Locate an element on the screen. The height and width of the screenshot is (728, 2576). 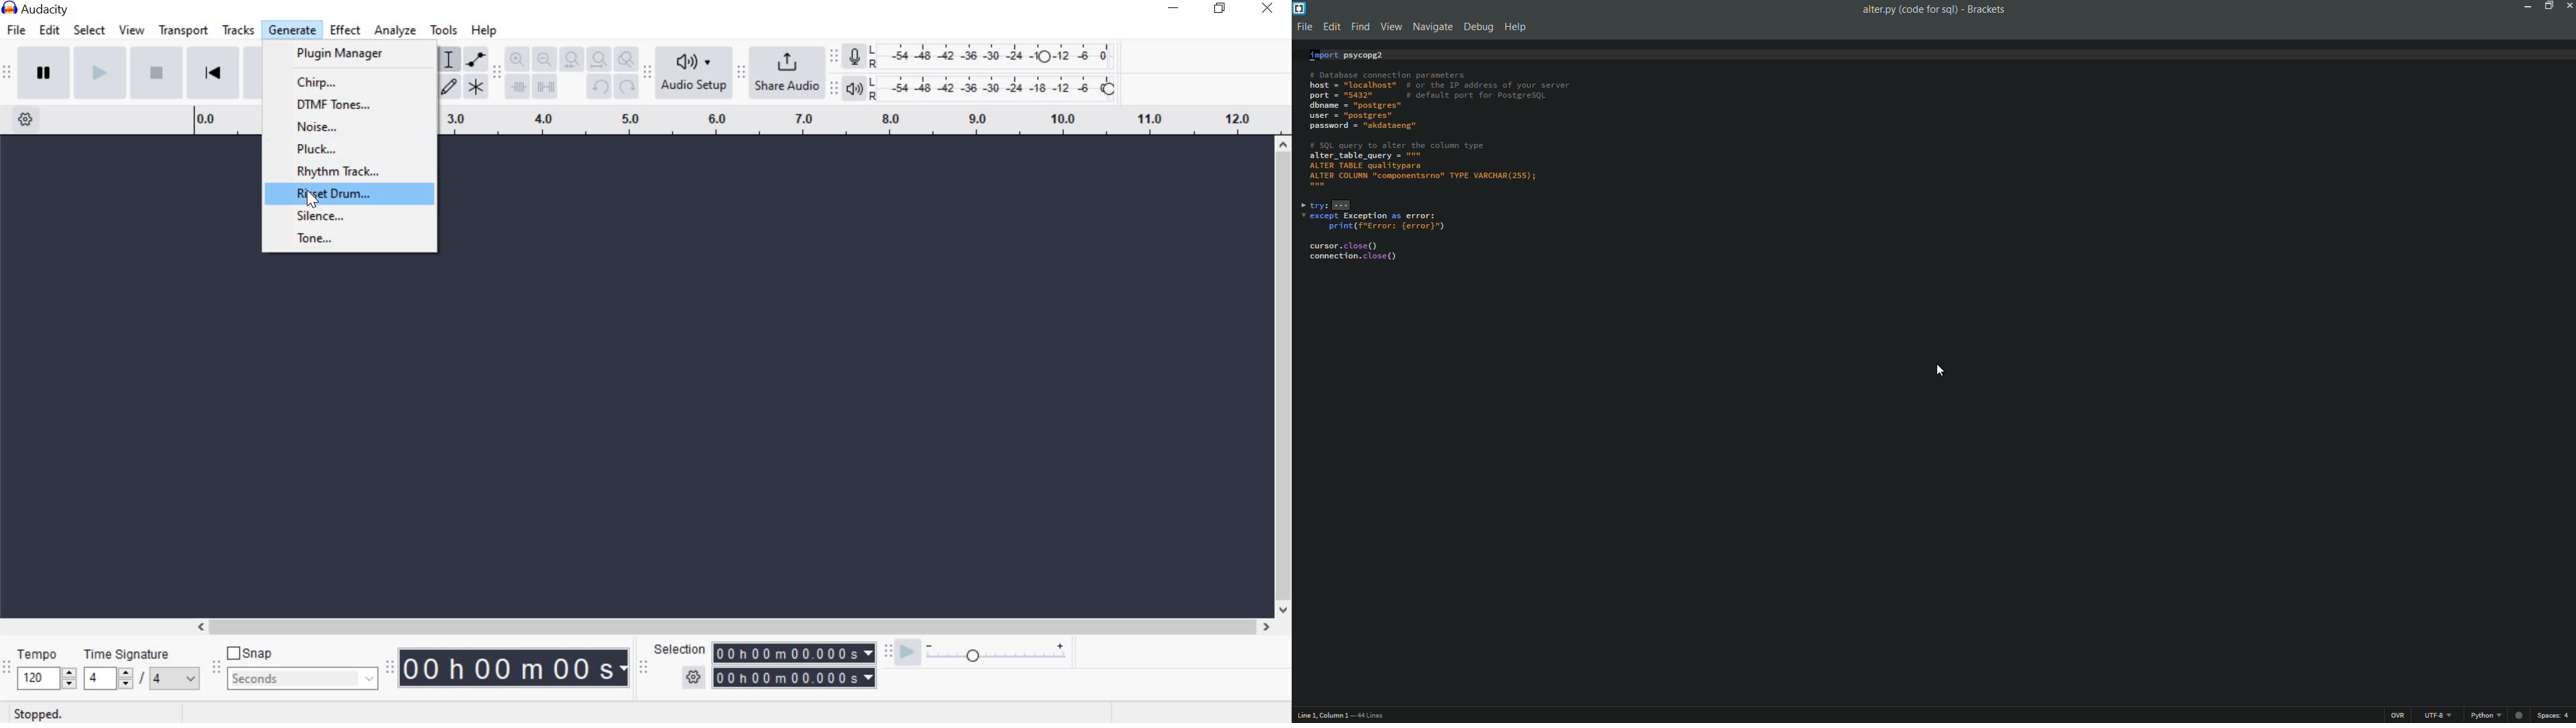
close app is located at coordinates (2568, 7).